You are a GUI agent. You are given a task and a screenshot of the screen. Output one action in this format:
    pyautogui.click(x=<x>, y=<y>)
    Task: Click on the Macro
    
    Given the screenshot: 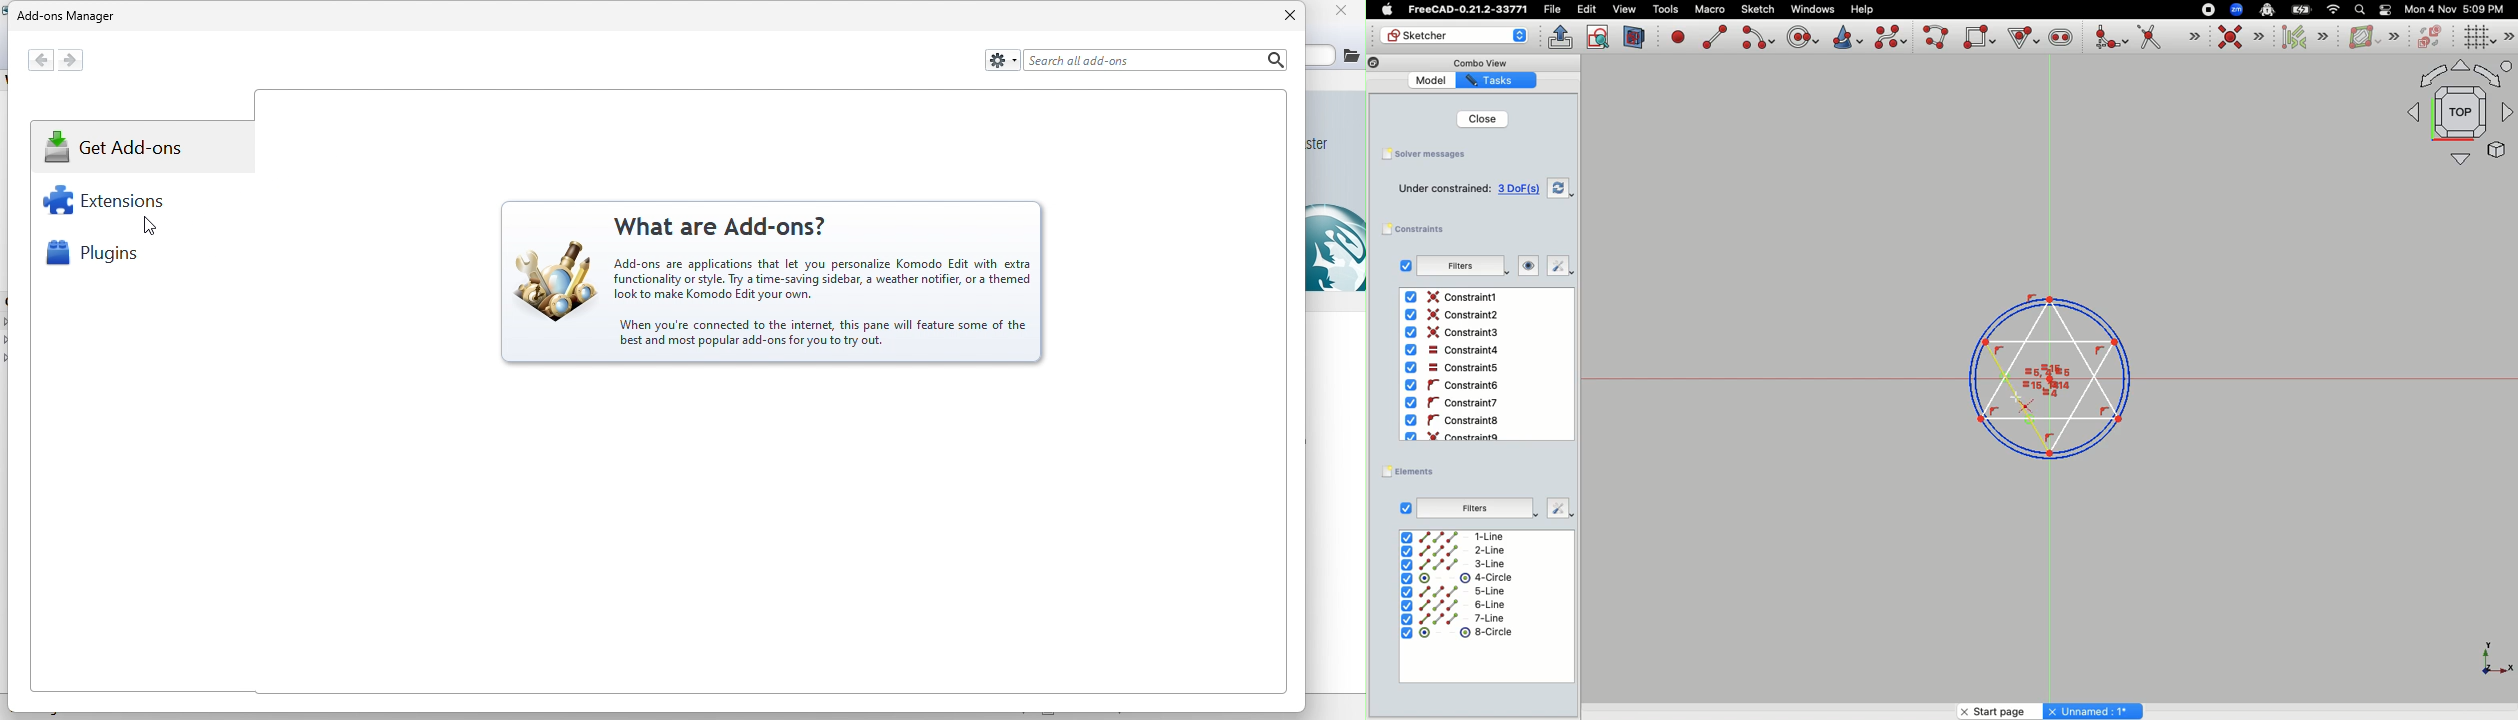 What is the action you would take?
    pyautogui.click(x=1708, y=10)
    